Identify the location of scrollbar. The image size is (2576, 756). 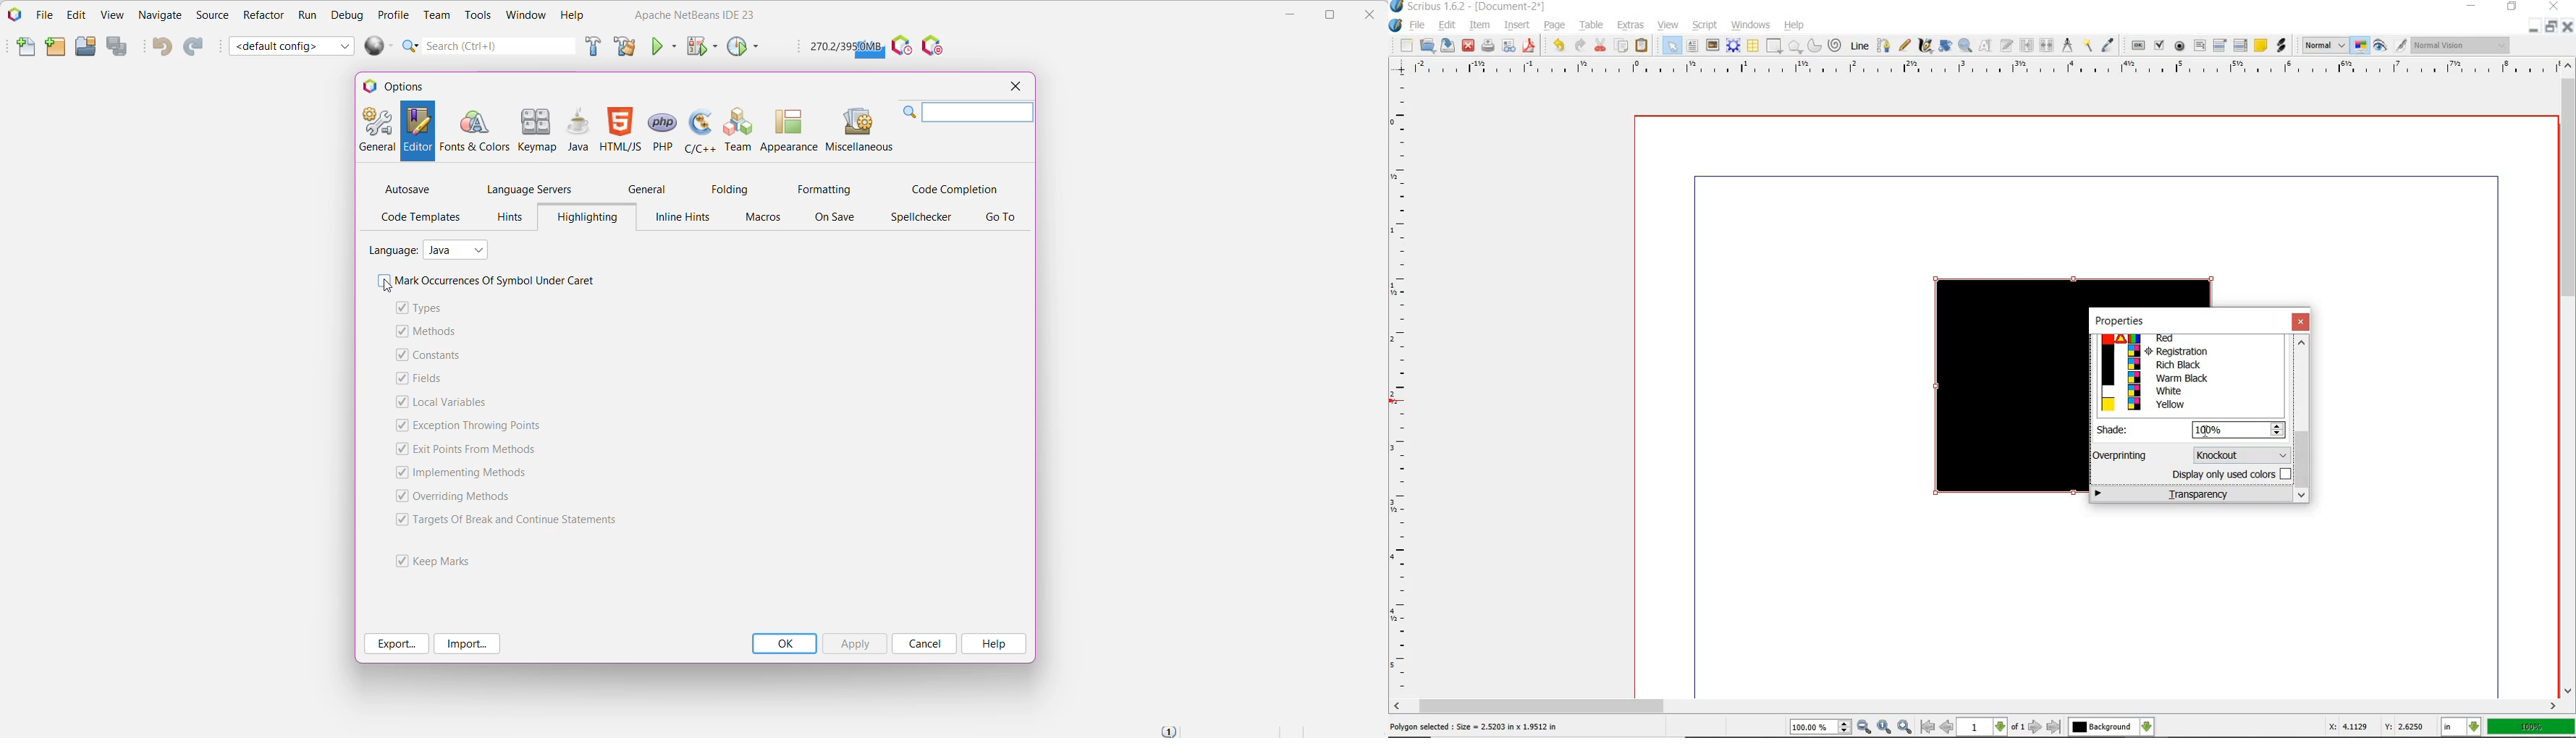
(2568, 378).